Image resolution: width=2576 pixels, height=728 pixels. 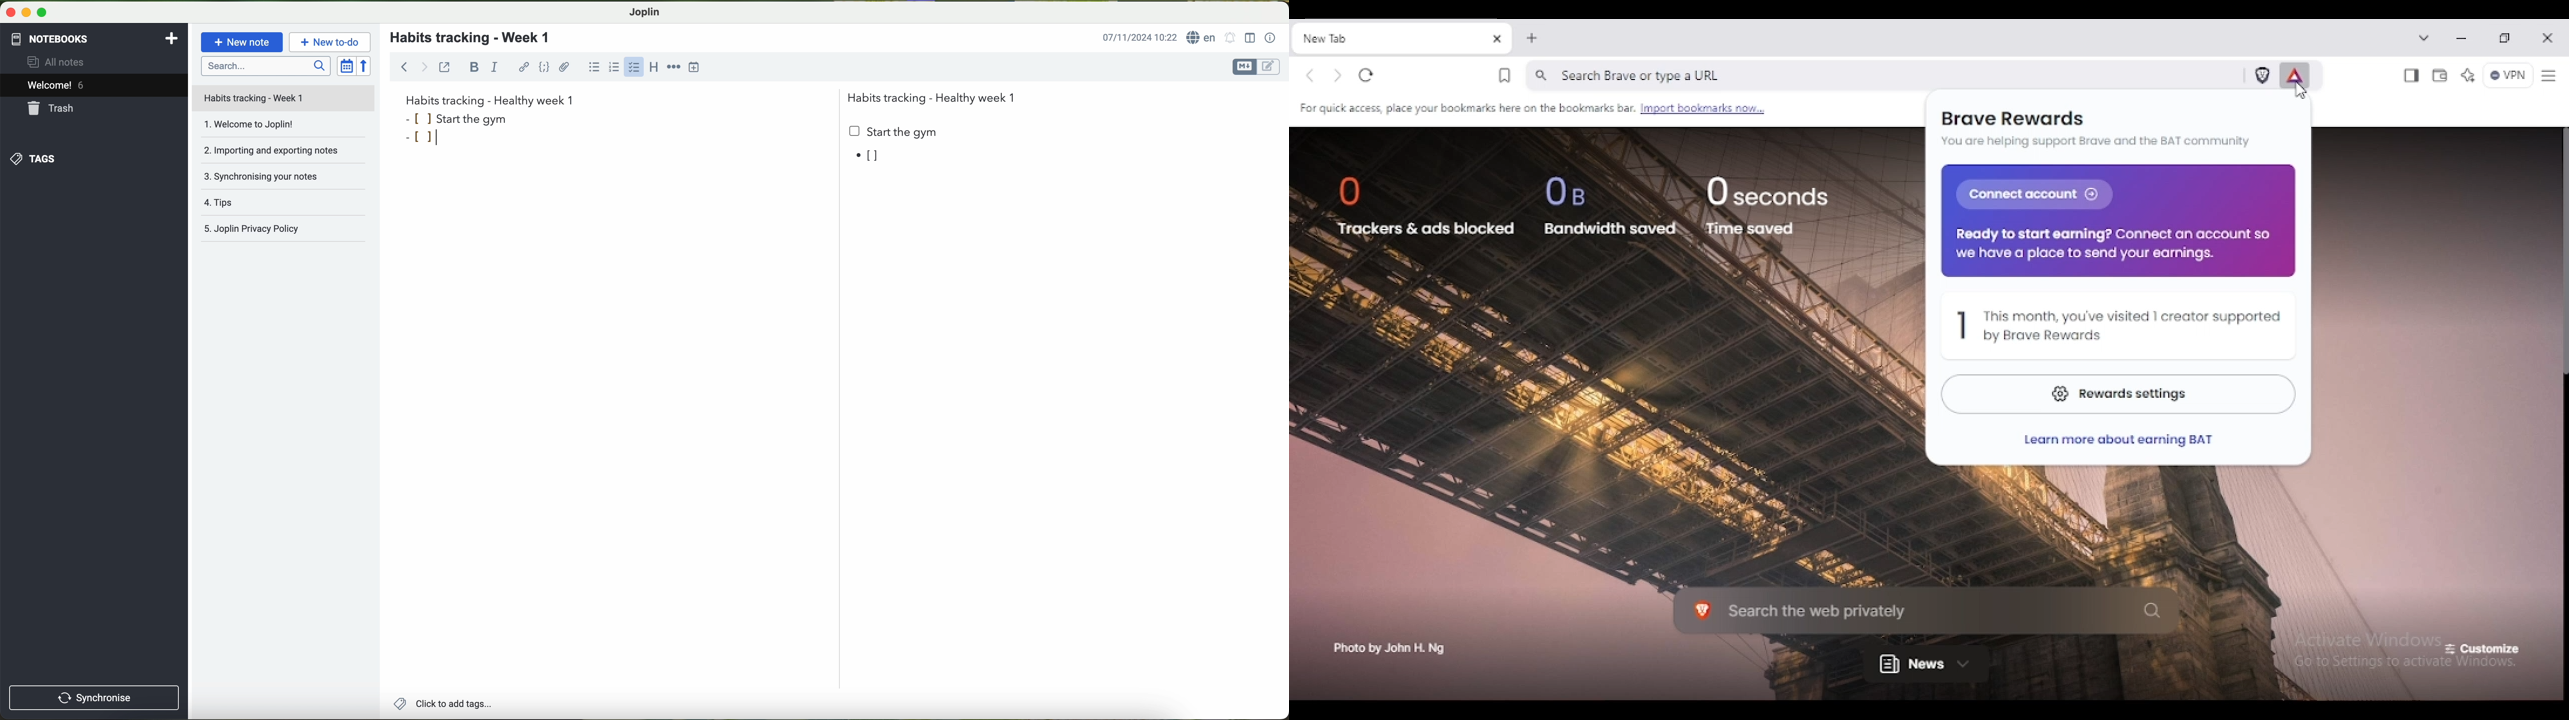 What do you see at coordinates (286, 205) in the screenshot?
I see `tips` at bounding box center [286, 205].